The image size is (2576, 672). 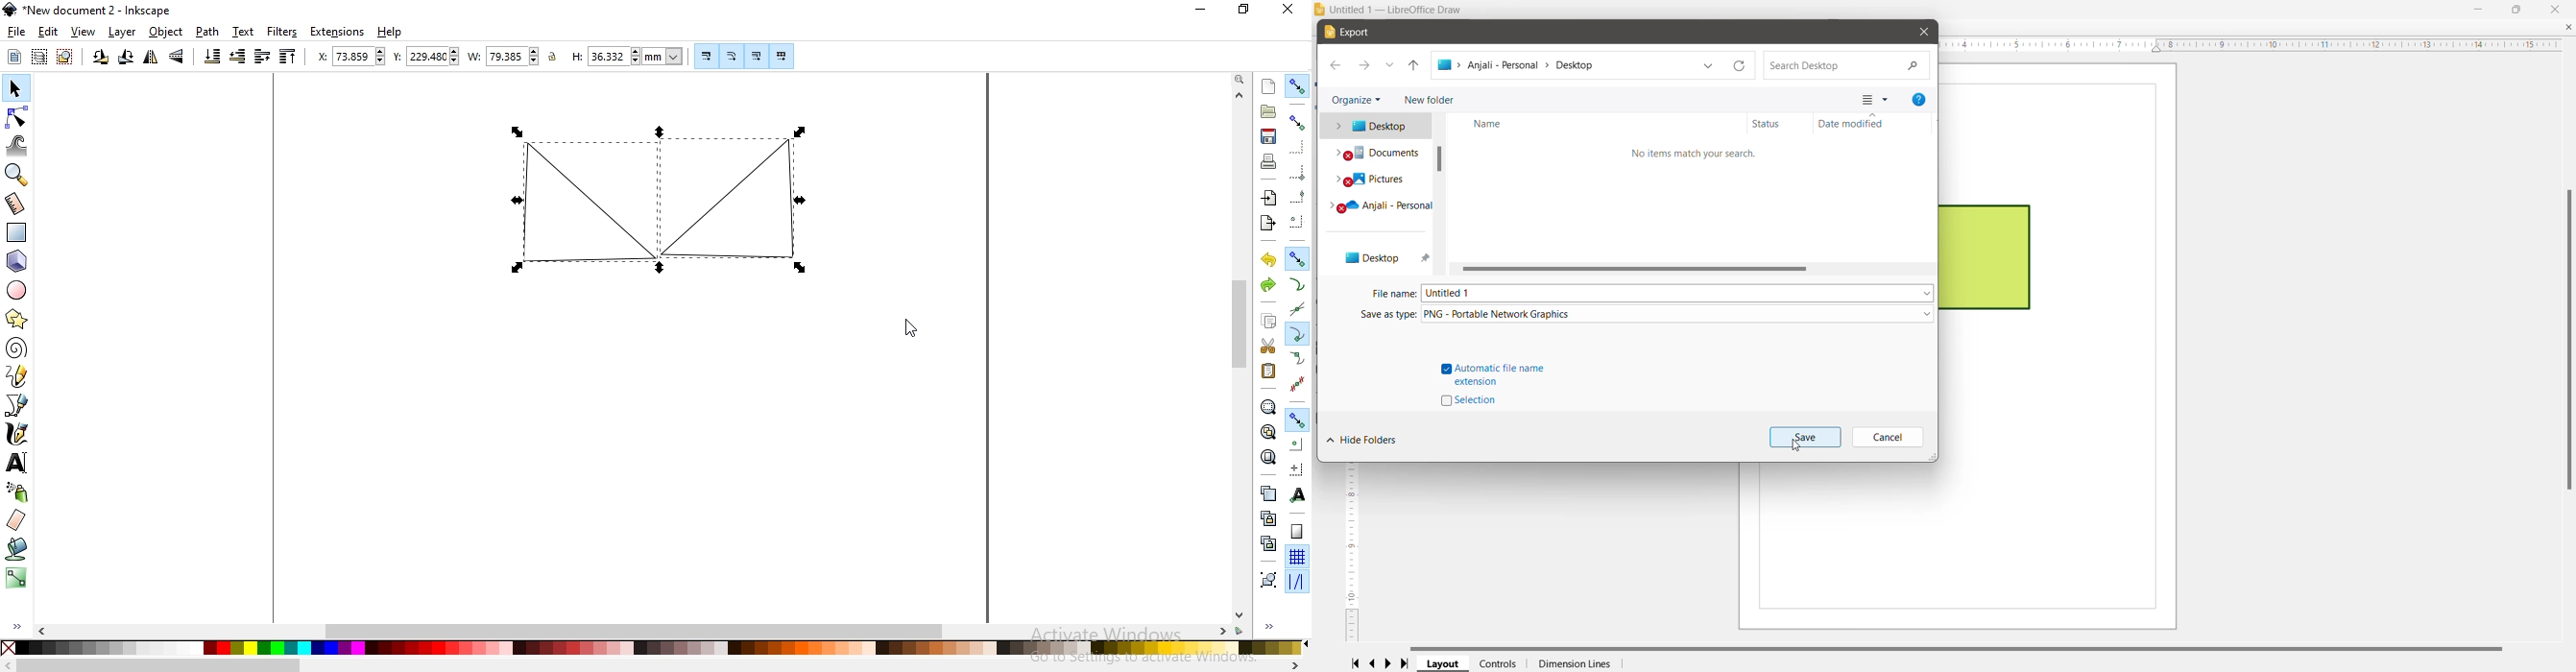 I want to click on select all objects or nodes, so click(x=14, y=58).